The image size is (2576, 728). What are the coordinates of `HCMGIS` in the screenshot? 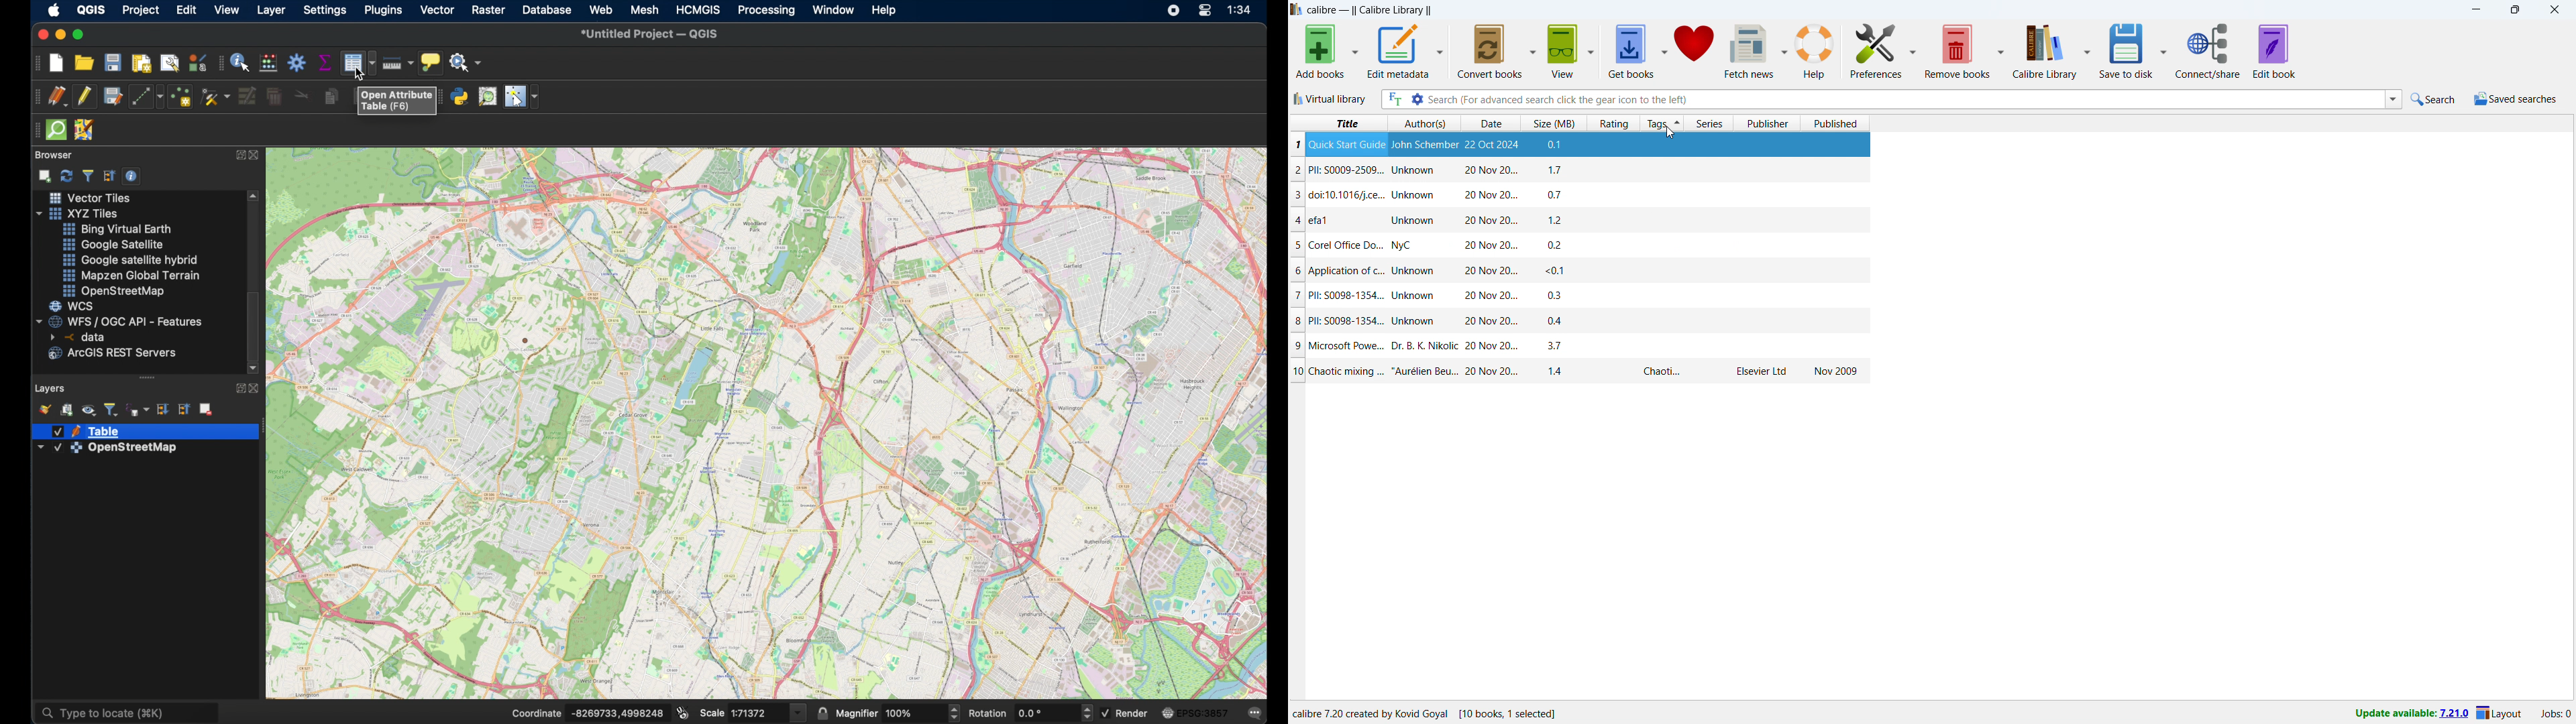 It's located at (698, 9).